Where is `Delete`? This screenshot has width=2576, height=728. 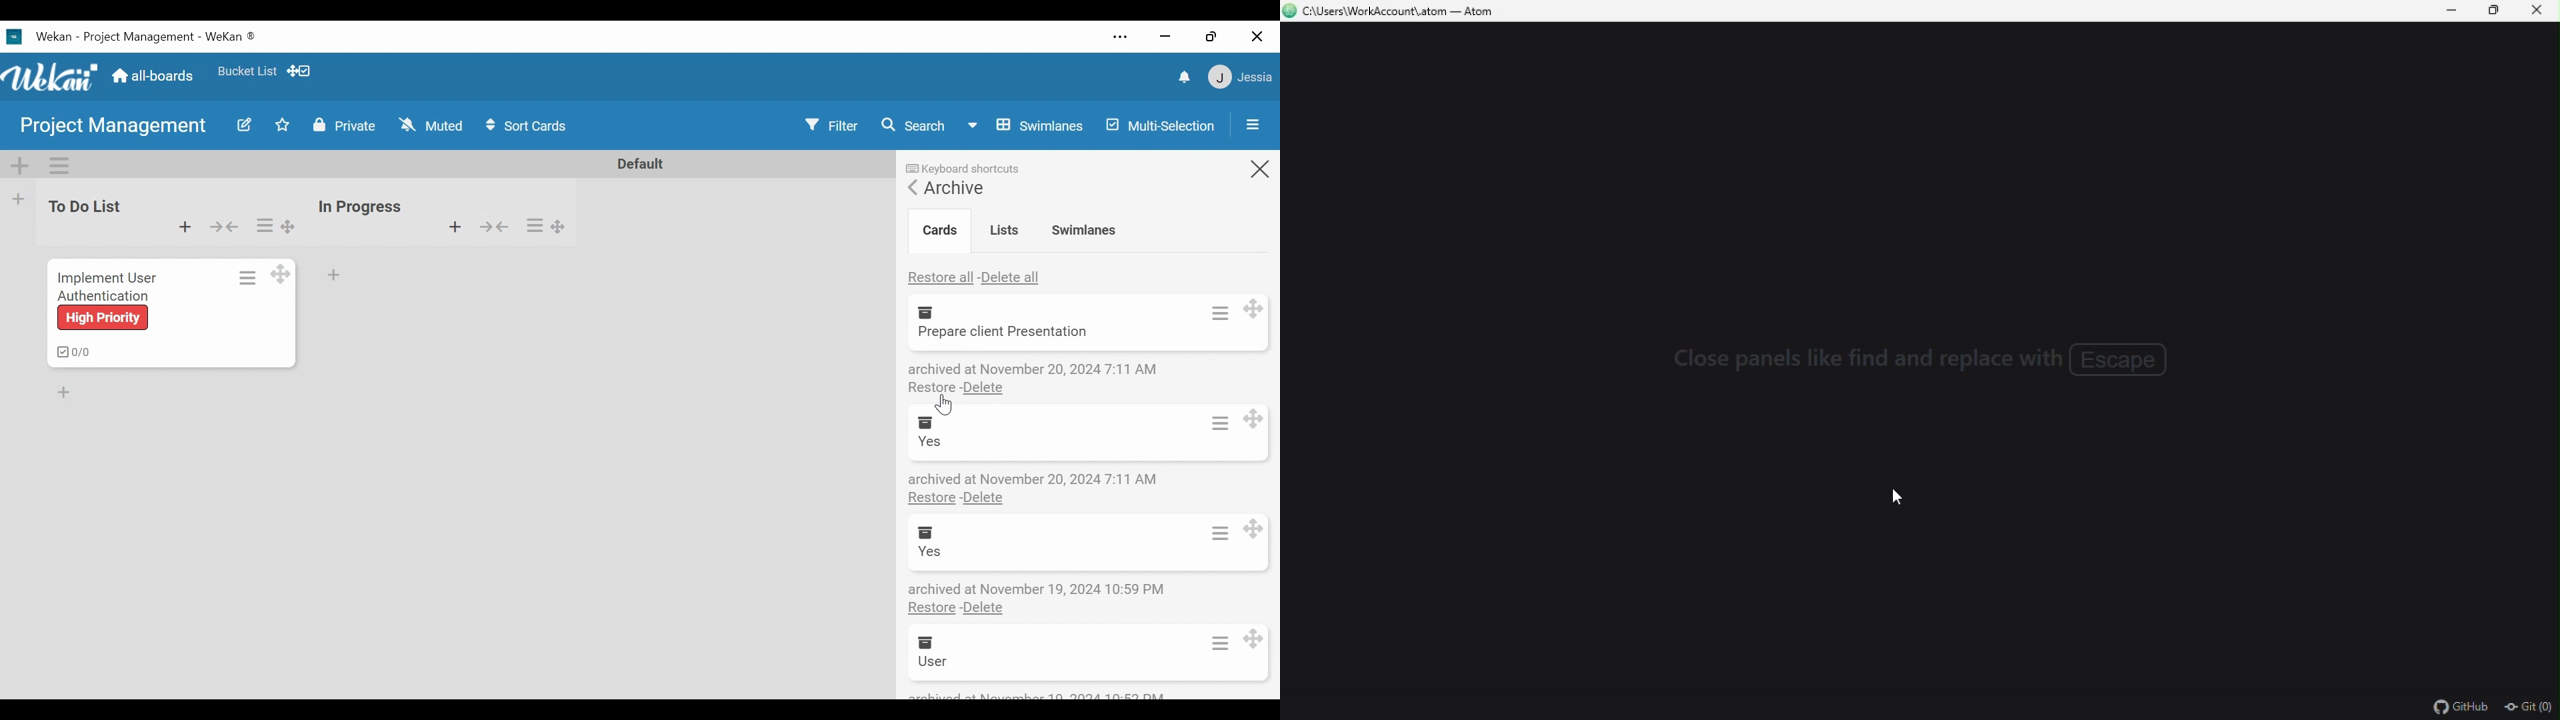 Delete is located at coordinates (982, 608).